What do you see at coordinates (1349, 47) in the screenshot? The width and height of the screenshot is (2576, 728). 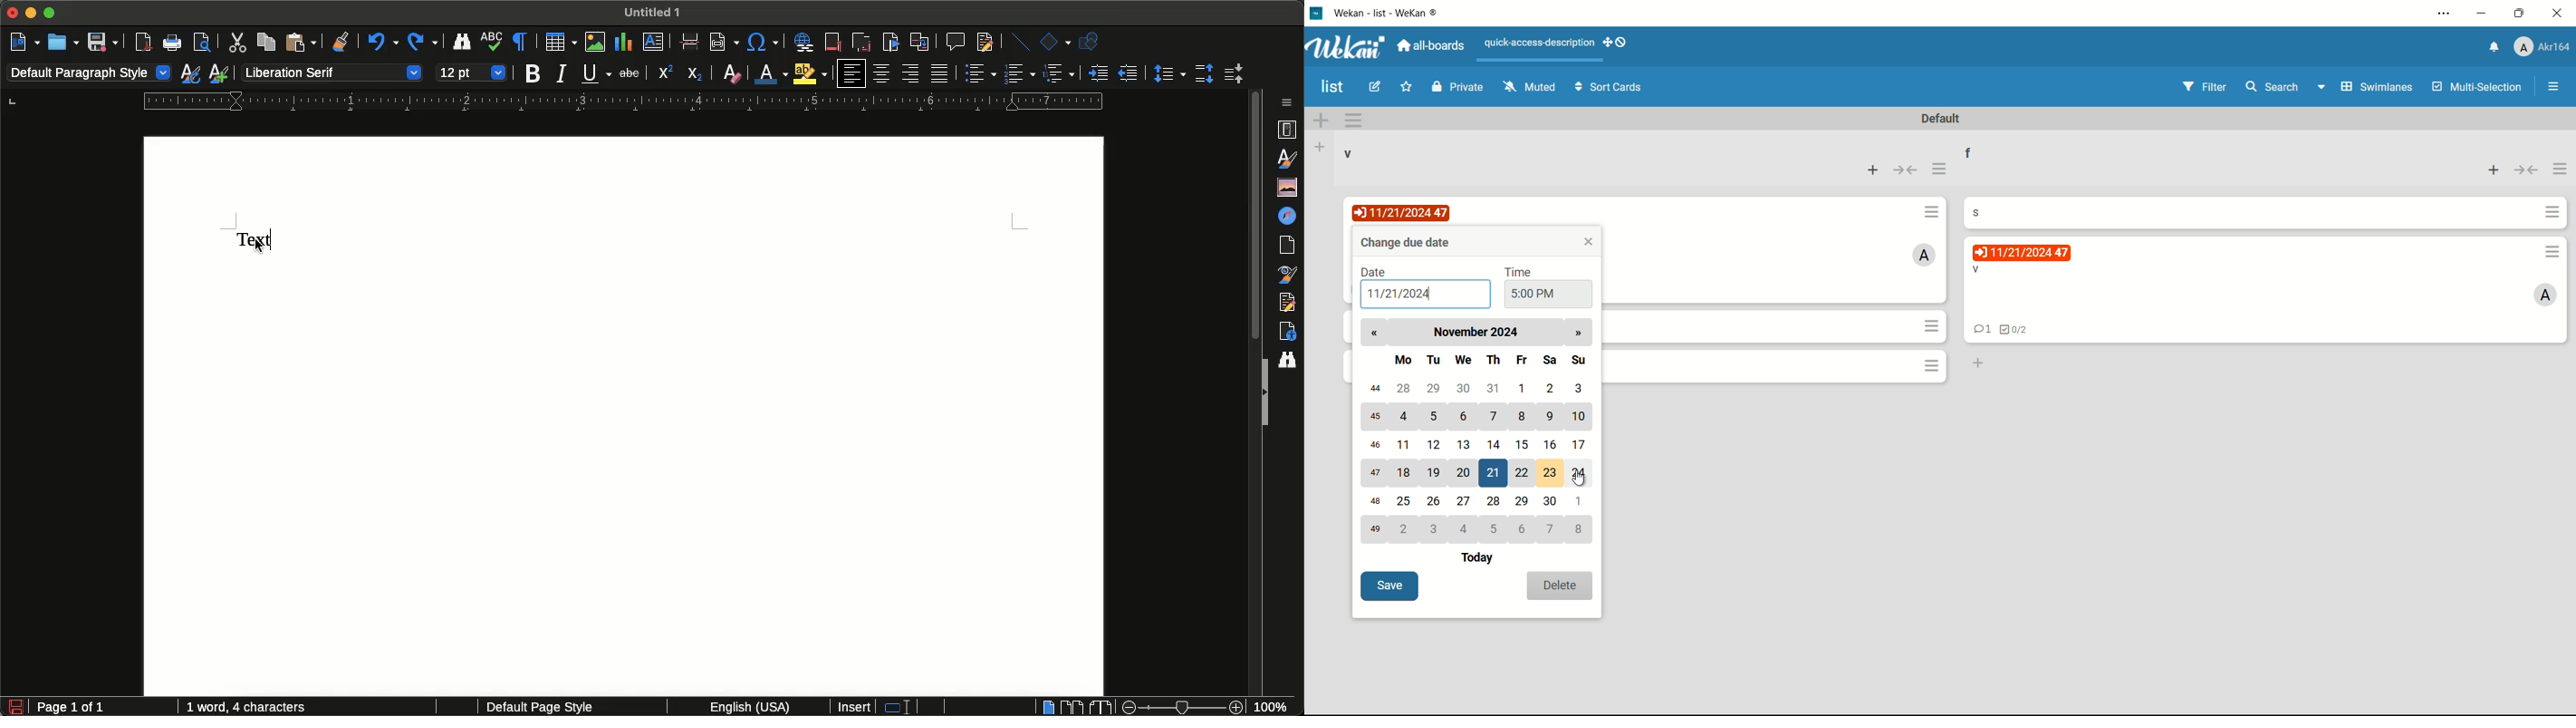 I see `wekan logo` at bounding box center [1349, 47].